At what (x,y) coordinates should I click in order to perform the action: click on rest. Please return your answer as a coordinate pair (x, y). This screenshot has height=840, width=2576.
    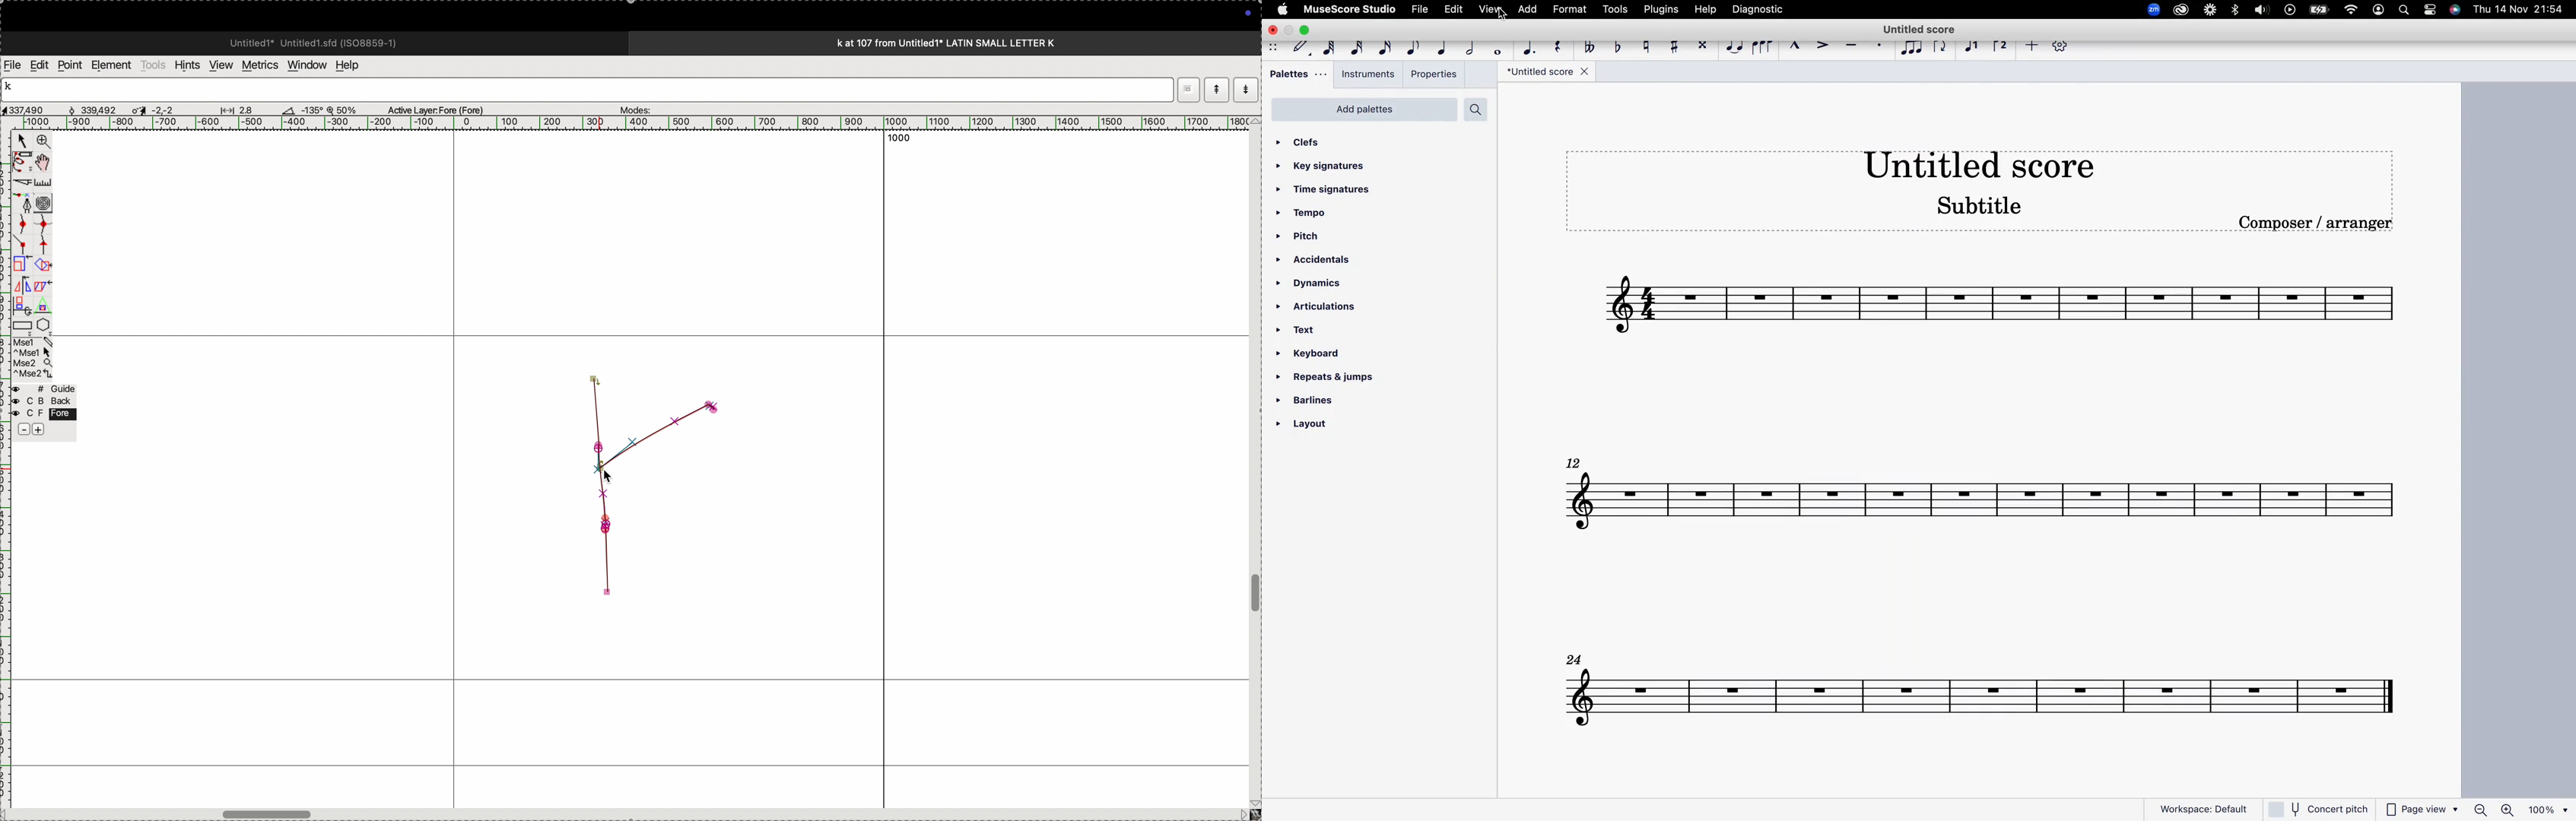
    Looking at the image, I should click on (1556, 46).